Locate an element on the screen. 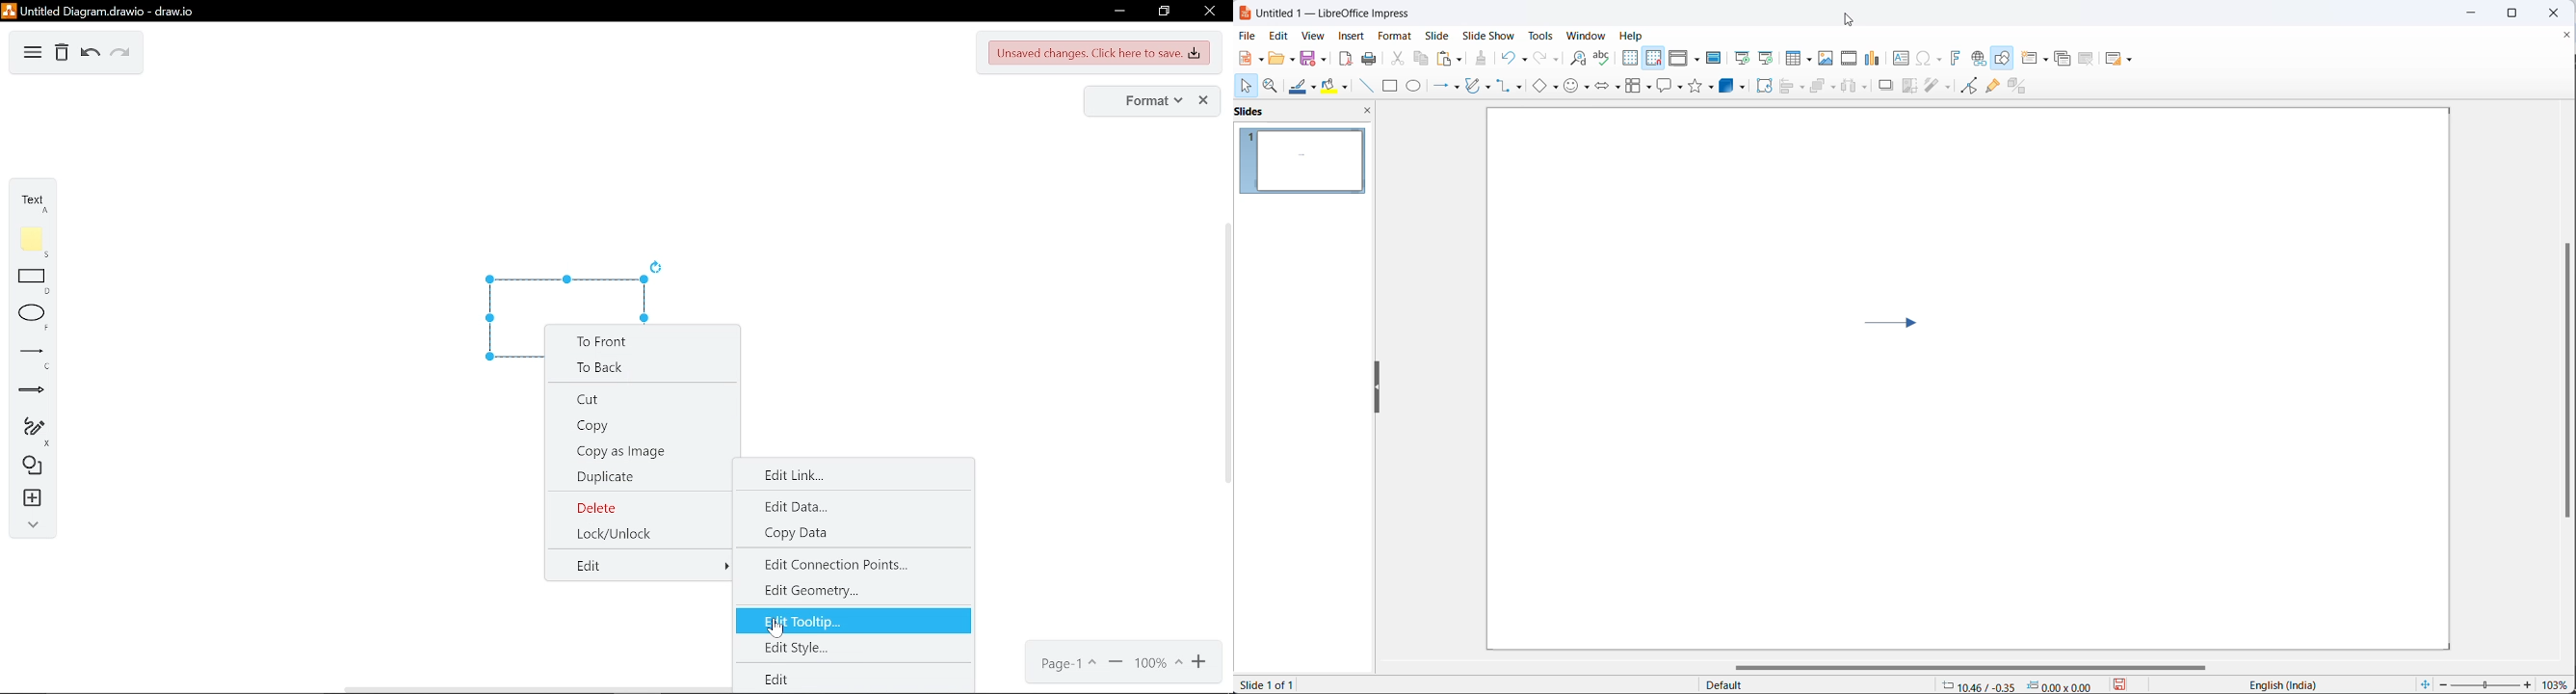  insert images is located at coordinates (1827, 59).